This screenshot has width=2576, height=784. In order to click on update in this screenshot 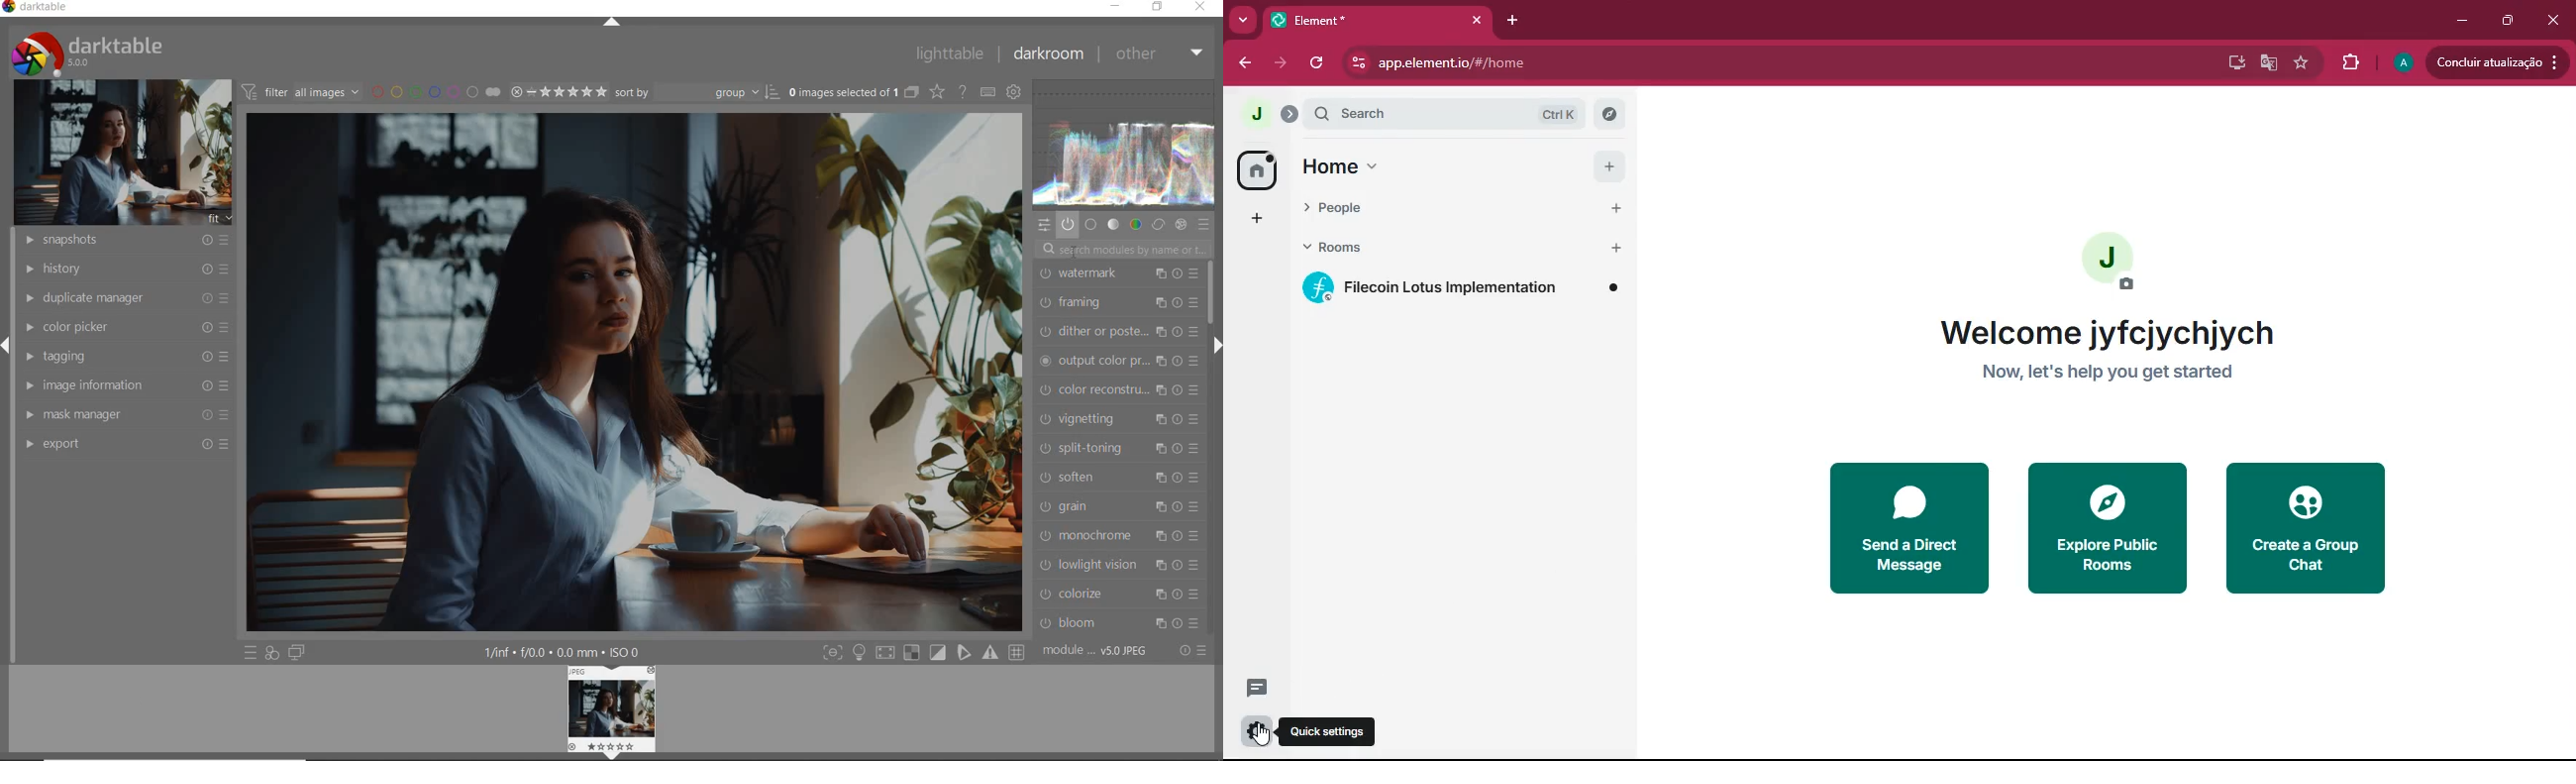, I will do `click(2496, 61)`.